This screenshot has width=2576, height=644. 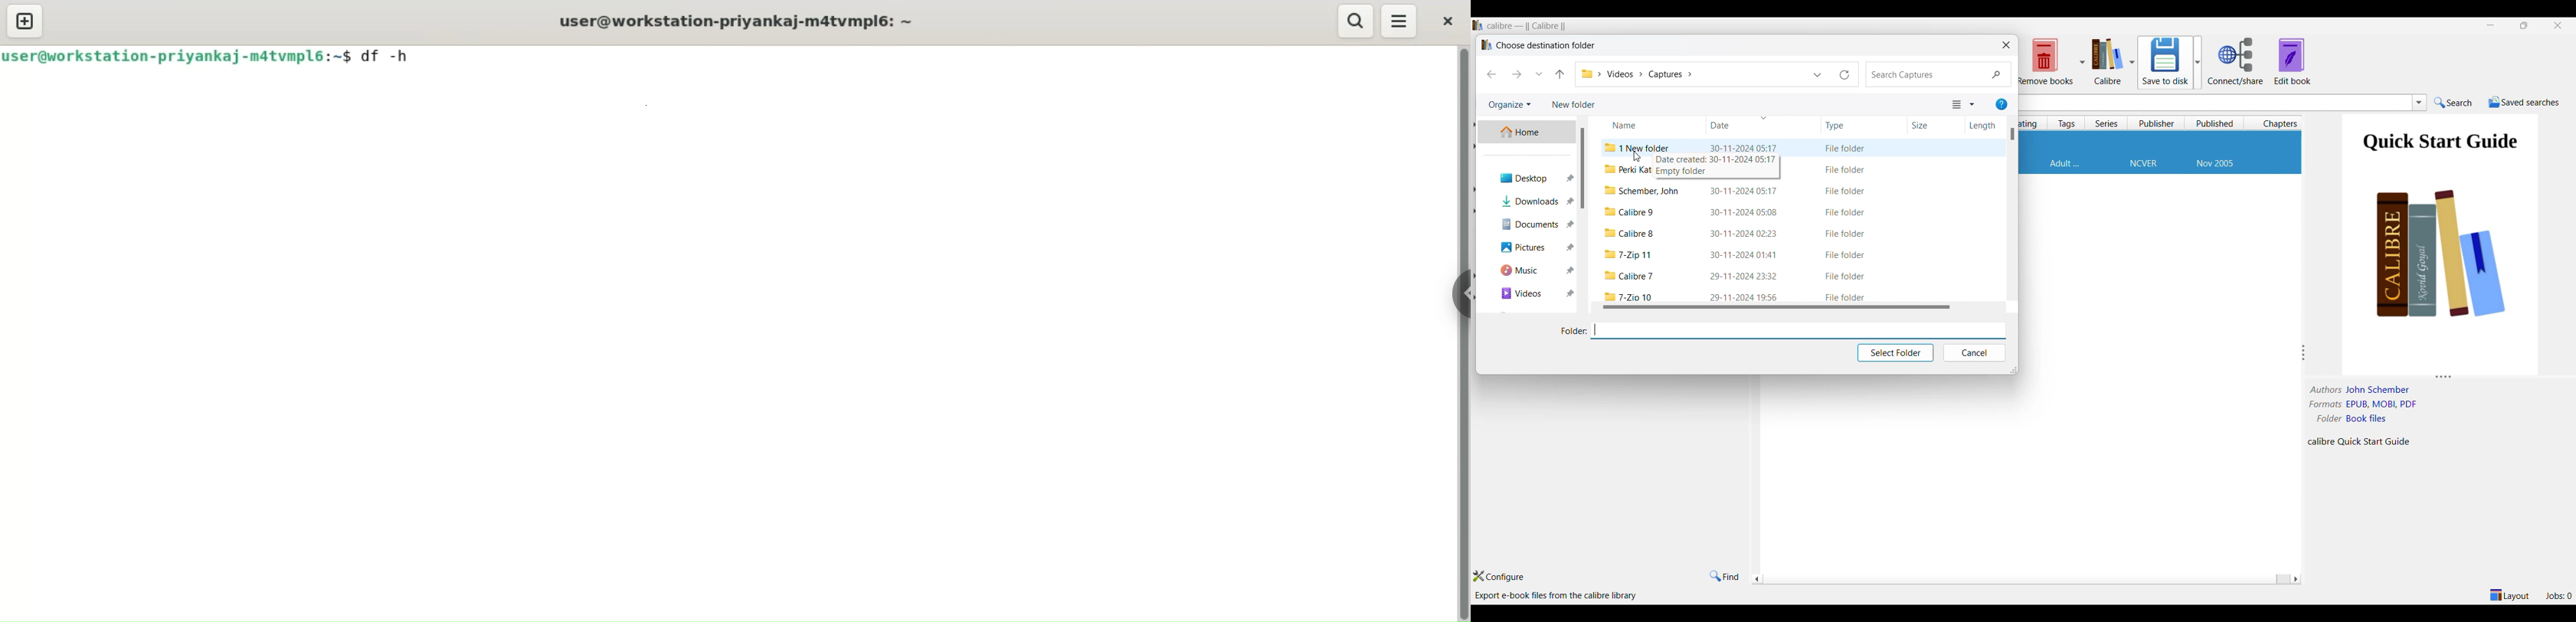 I want to click on date, so click(x=1746, y=296).